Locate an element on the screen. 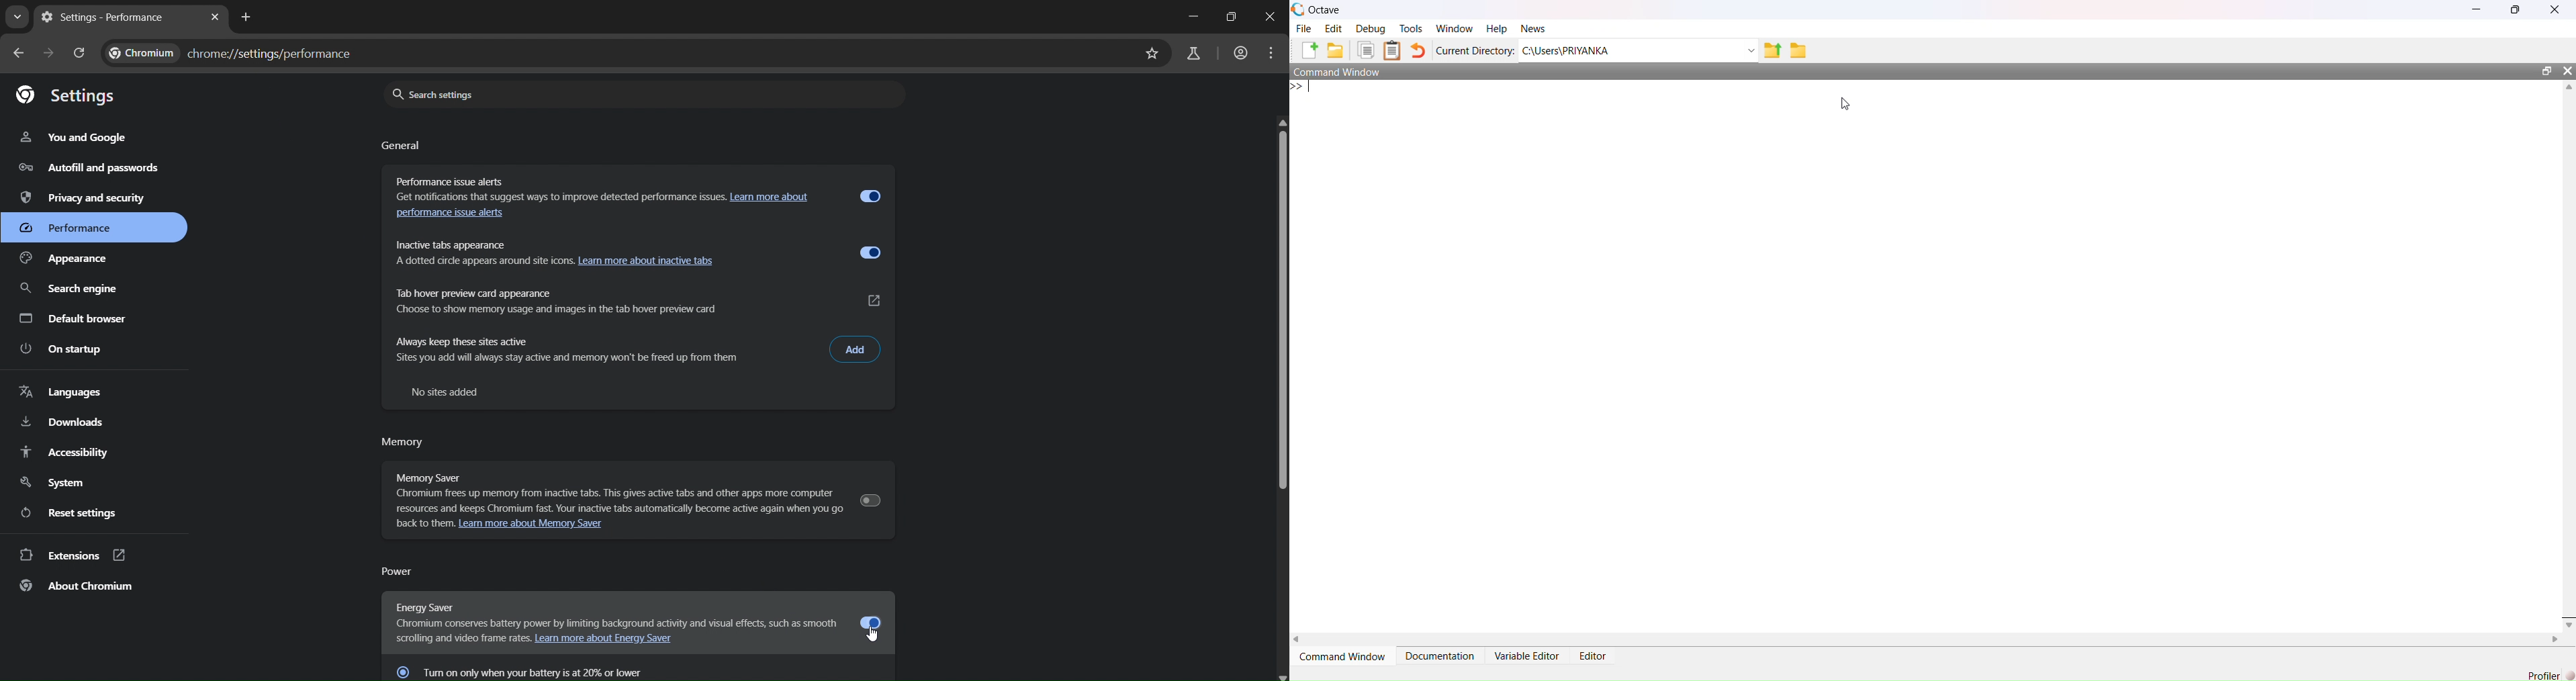  tab is located at coordinates (116, 18).